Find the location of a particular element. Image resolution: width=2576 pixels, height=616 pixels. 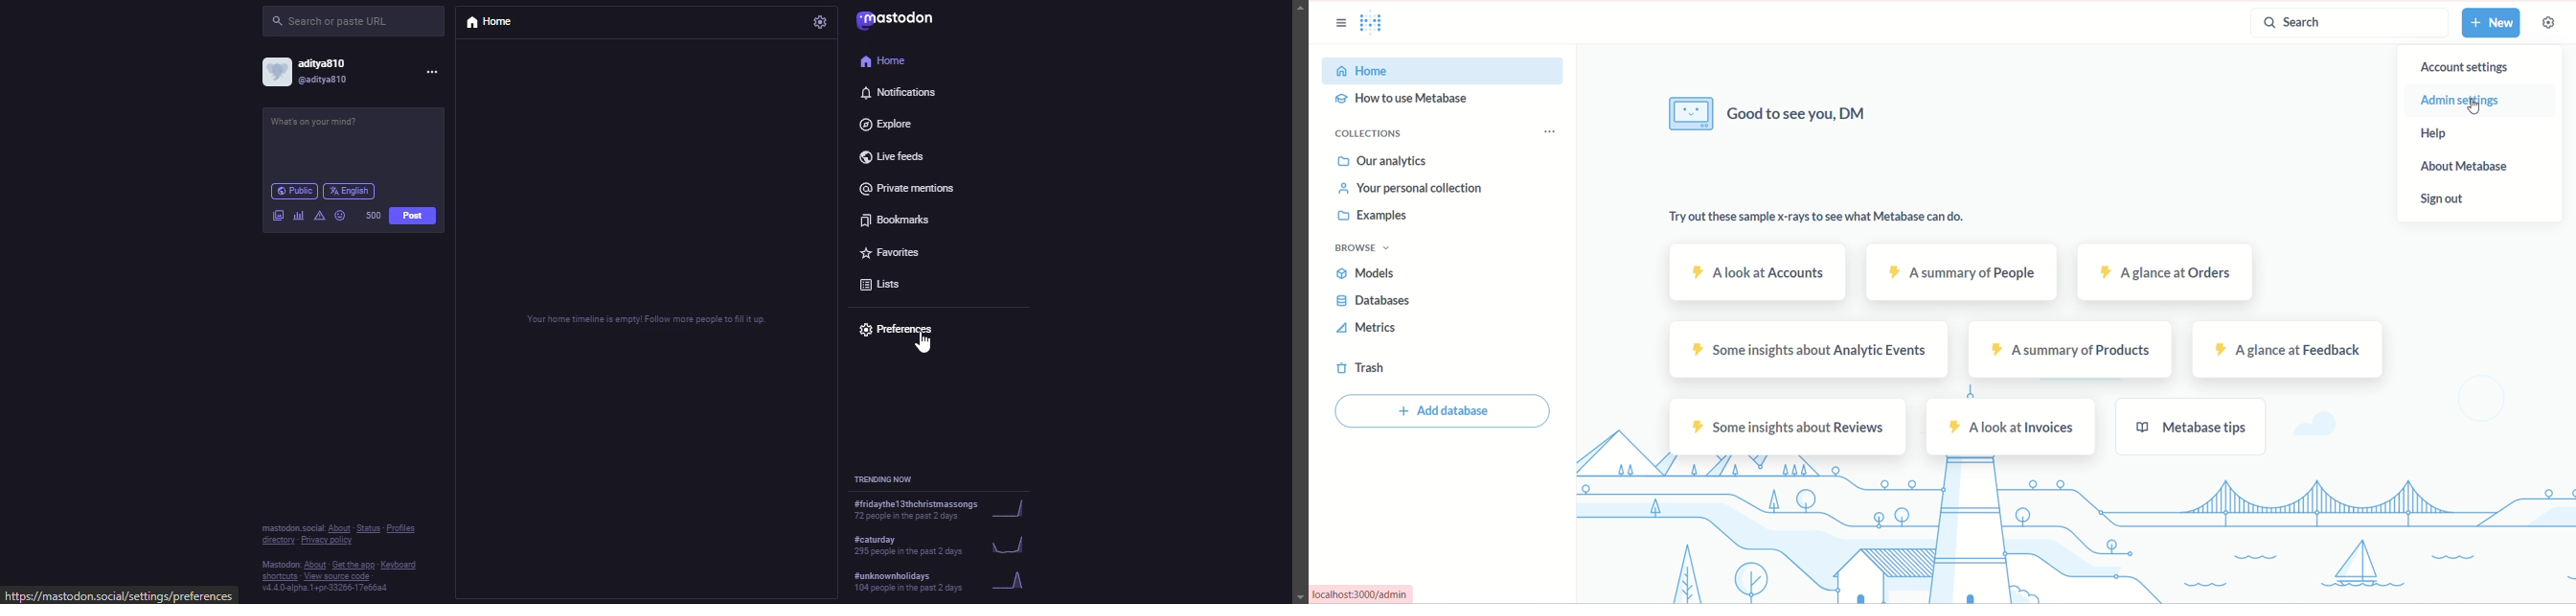

sign out is located at coordinates (2443, 198).